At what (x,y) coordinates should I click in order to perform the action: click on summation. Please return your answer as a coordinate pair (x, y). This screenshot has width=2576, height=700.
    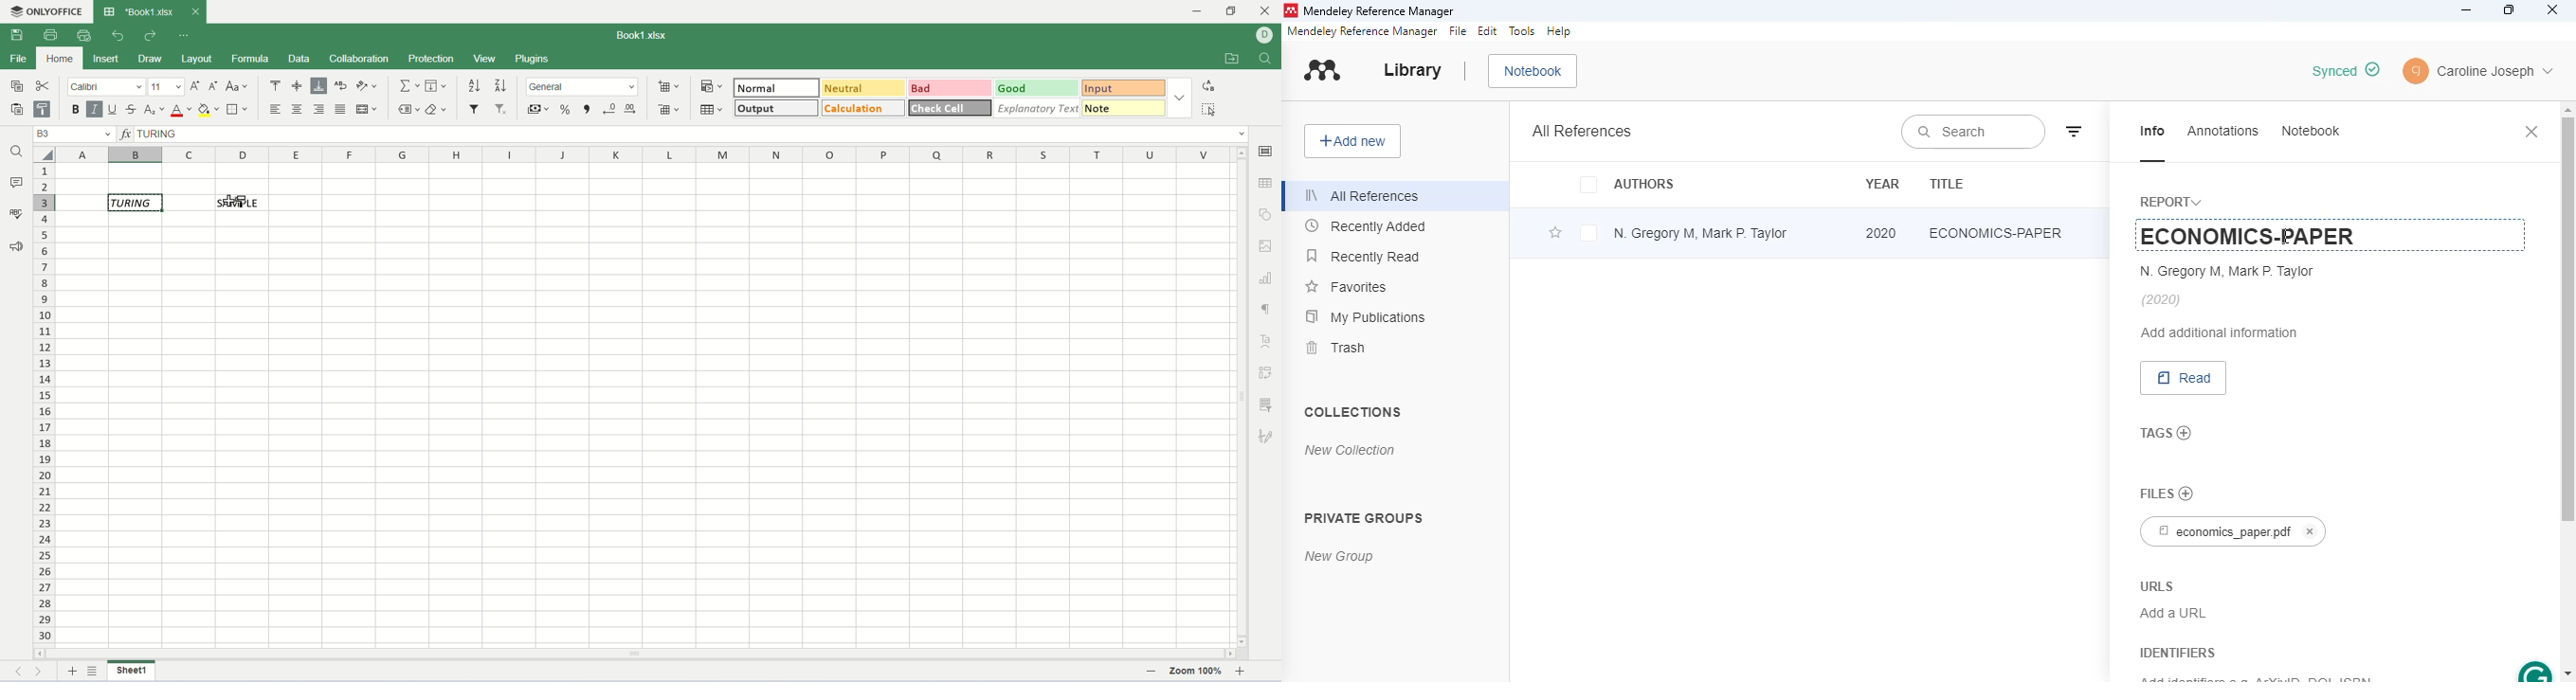
    Looking at the image, I should click on (411, 86).